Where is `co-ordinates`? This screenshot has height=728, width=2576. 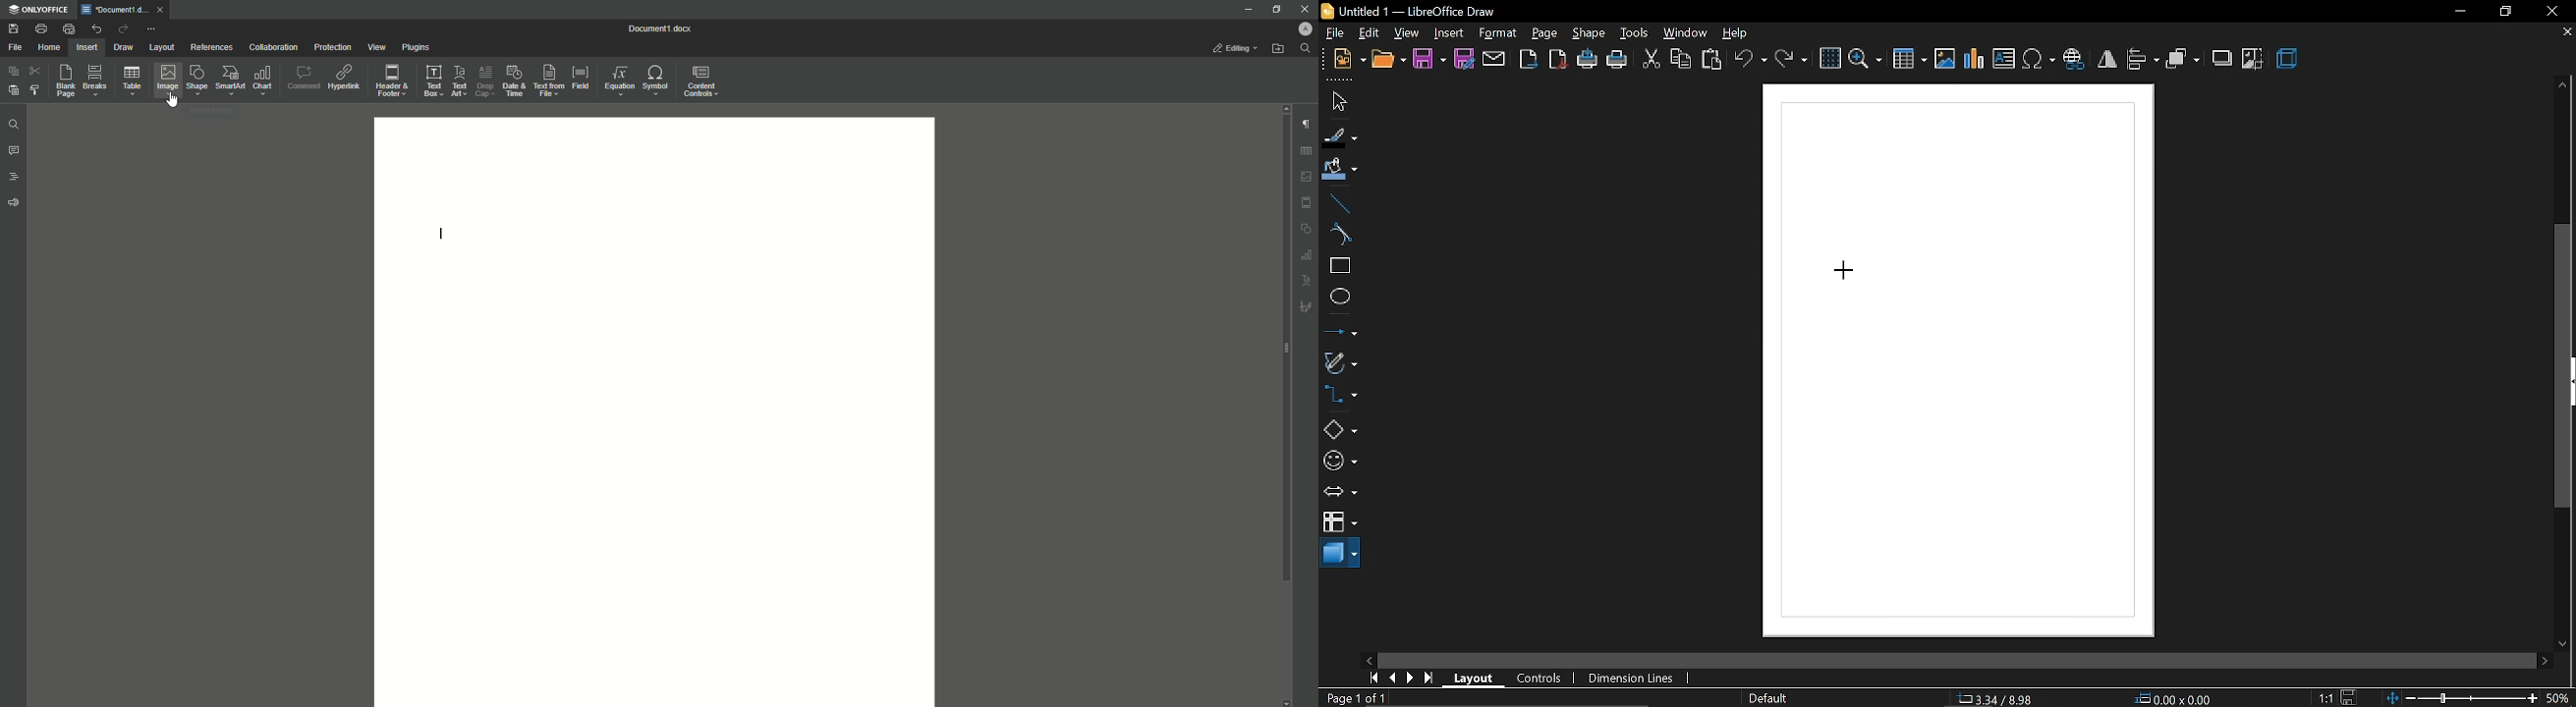
co-ordinates is located at coordinates (2009, 698).